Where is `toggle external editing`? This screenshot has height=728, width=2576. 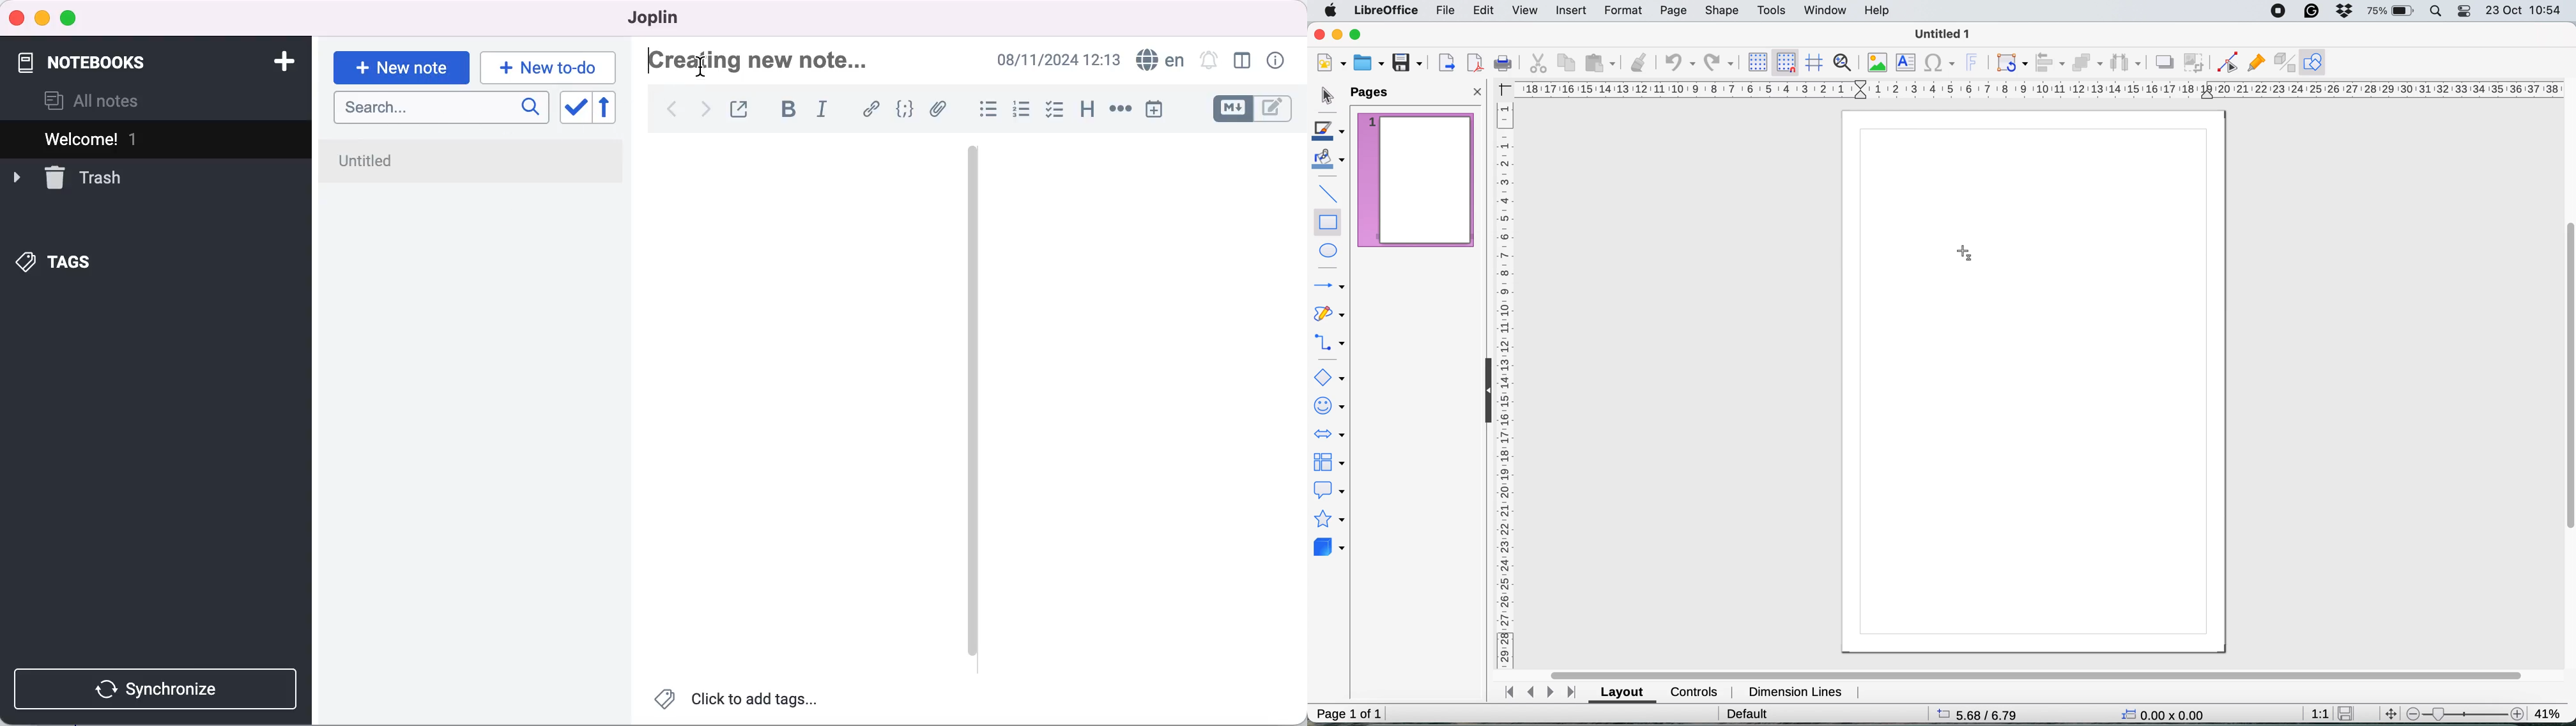 toggle external editing is located at coordinates (742, 107).